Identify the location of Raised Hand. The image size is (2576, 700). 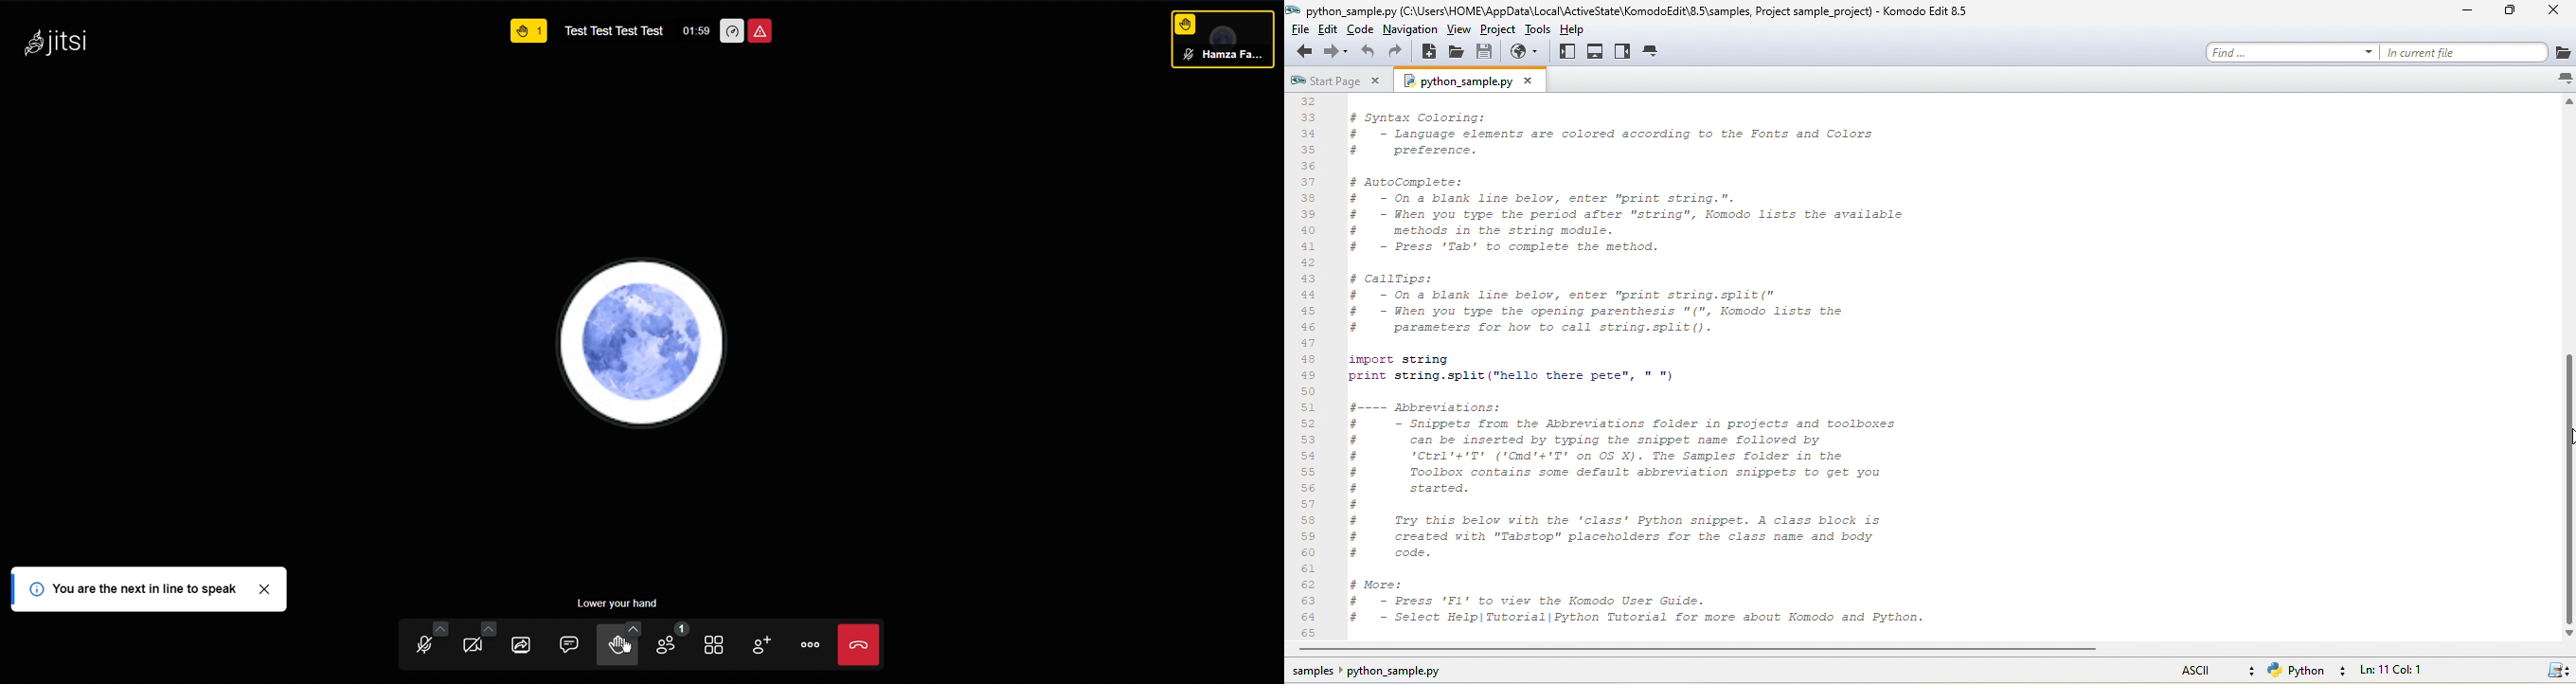
(530, 32).